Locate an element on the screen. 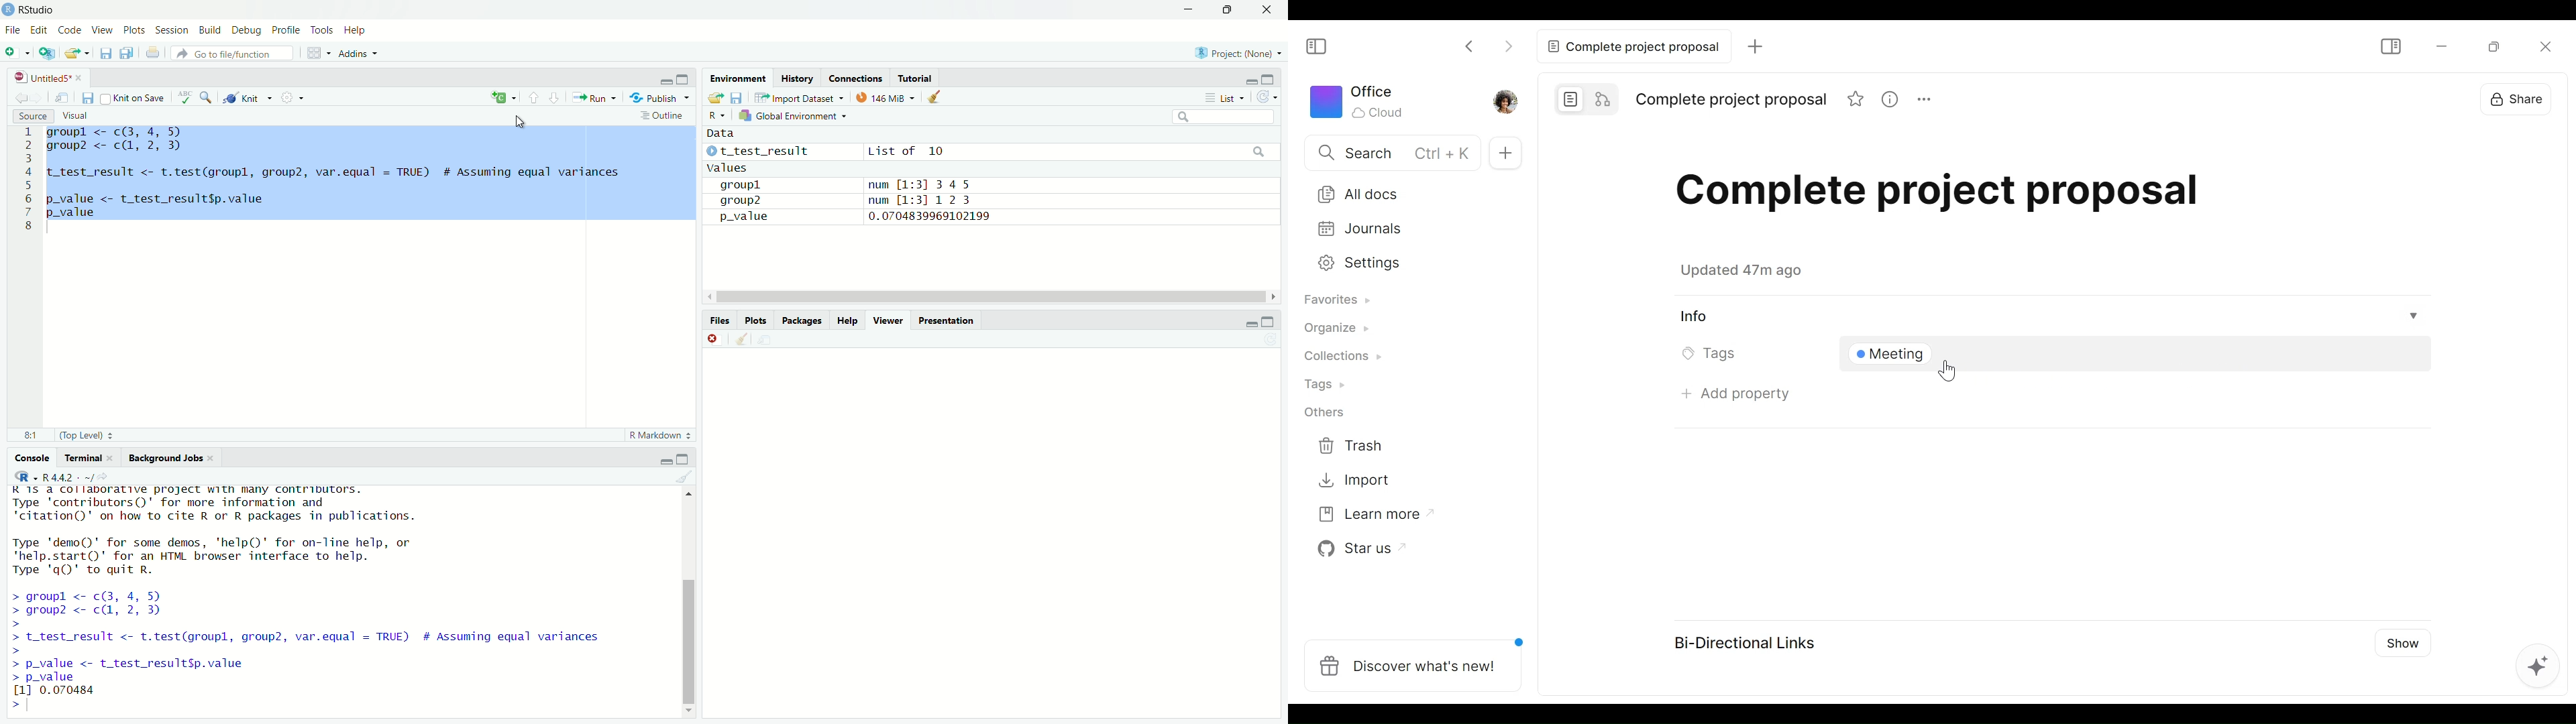  MINIMISE is located at coordinates (1187, 11).